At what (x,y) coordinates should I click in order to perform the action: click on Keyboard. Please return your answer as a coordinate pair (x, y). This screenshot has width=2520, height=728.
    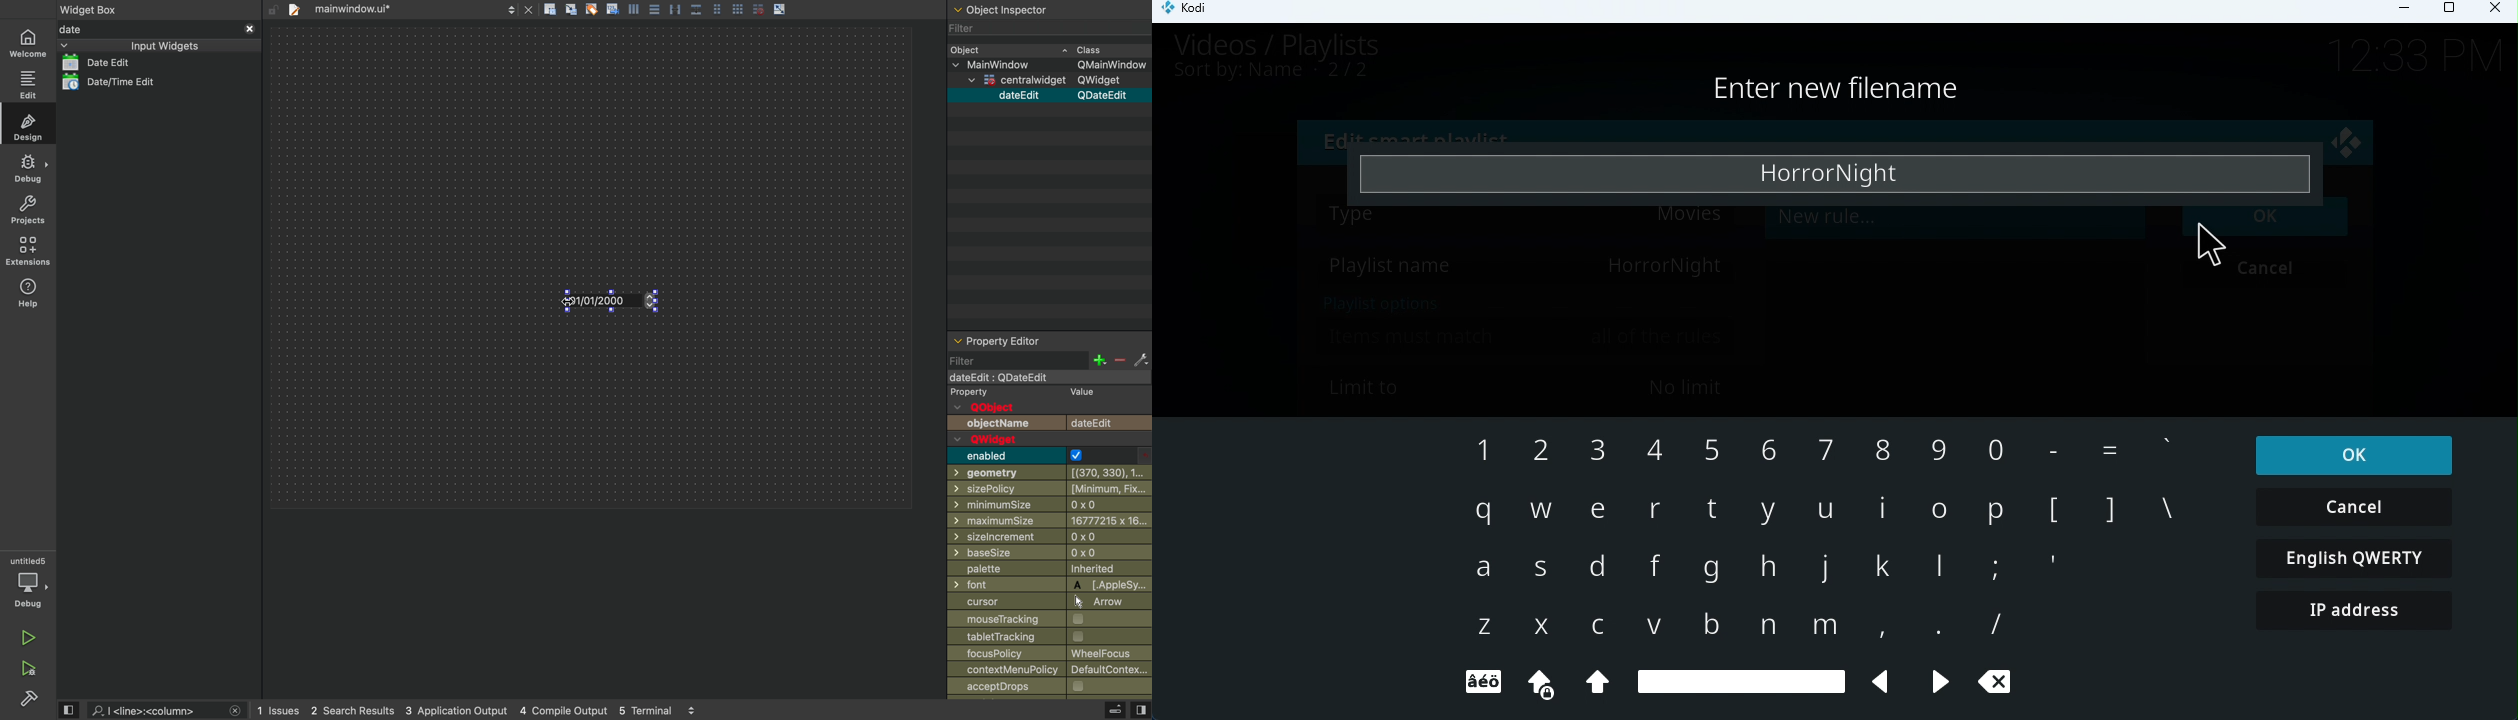
    Looking at the image, I should click on (1826, 564).